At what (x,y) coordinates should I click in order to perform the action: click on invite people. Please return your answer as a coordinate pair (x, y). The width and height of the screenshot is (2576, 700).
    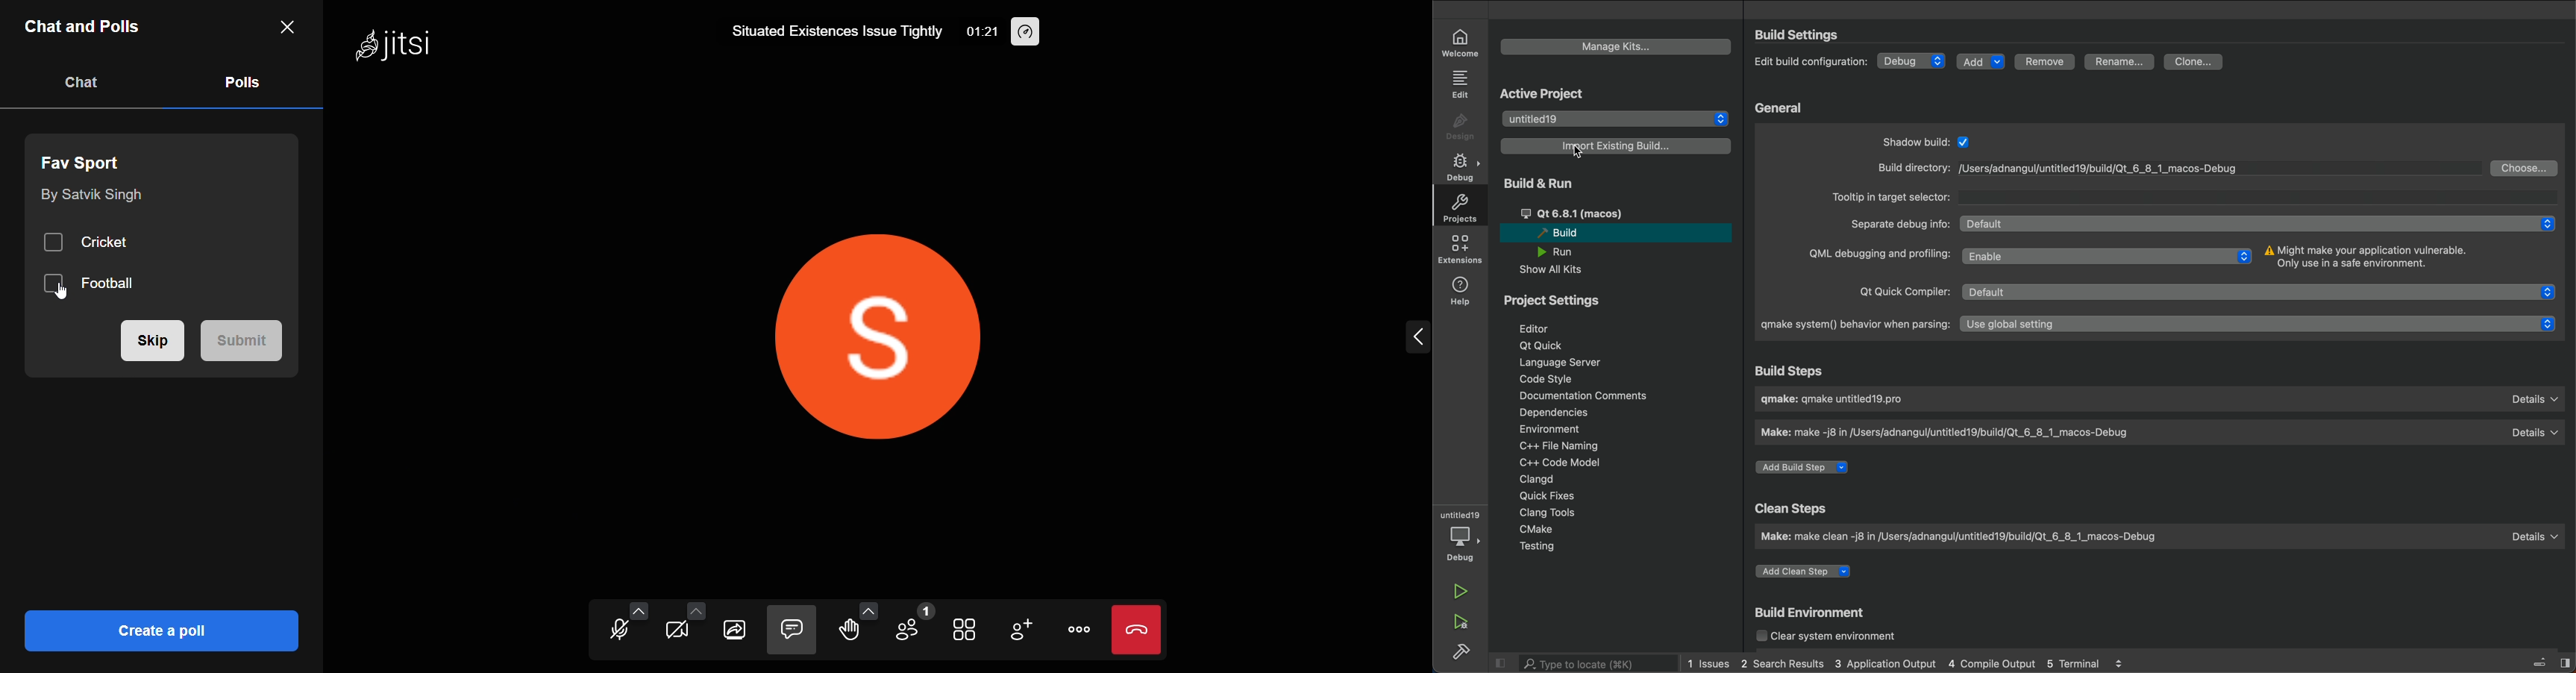
    Looking at the image, I should click on (1025, 627).